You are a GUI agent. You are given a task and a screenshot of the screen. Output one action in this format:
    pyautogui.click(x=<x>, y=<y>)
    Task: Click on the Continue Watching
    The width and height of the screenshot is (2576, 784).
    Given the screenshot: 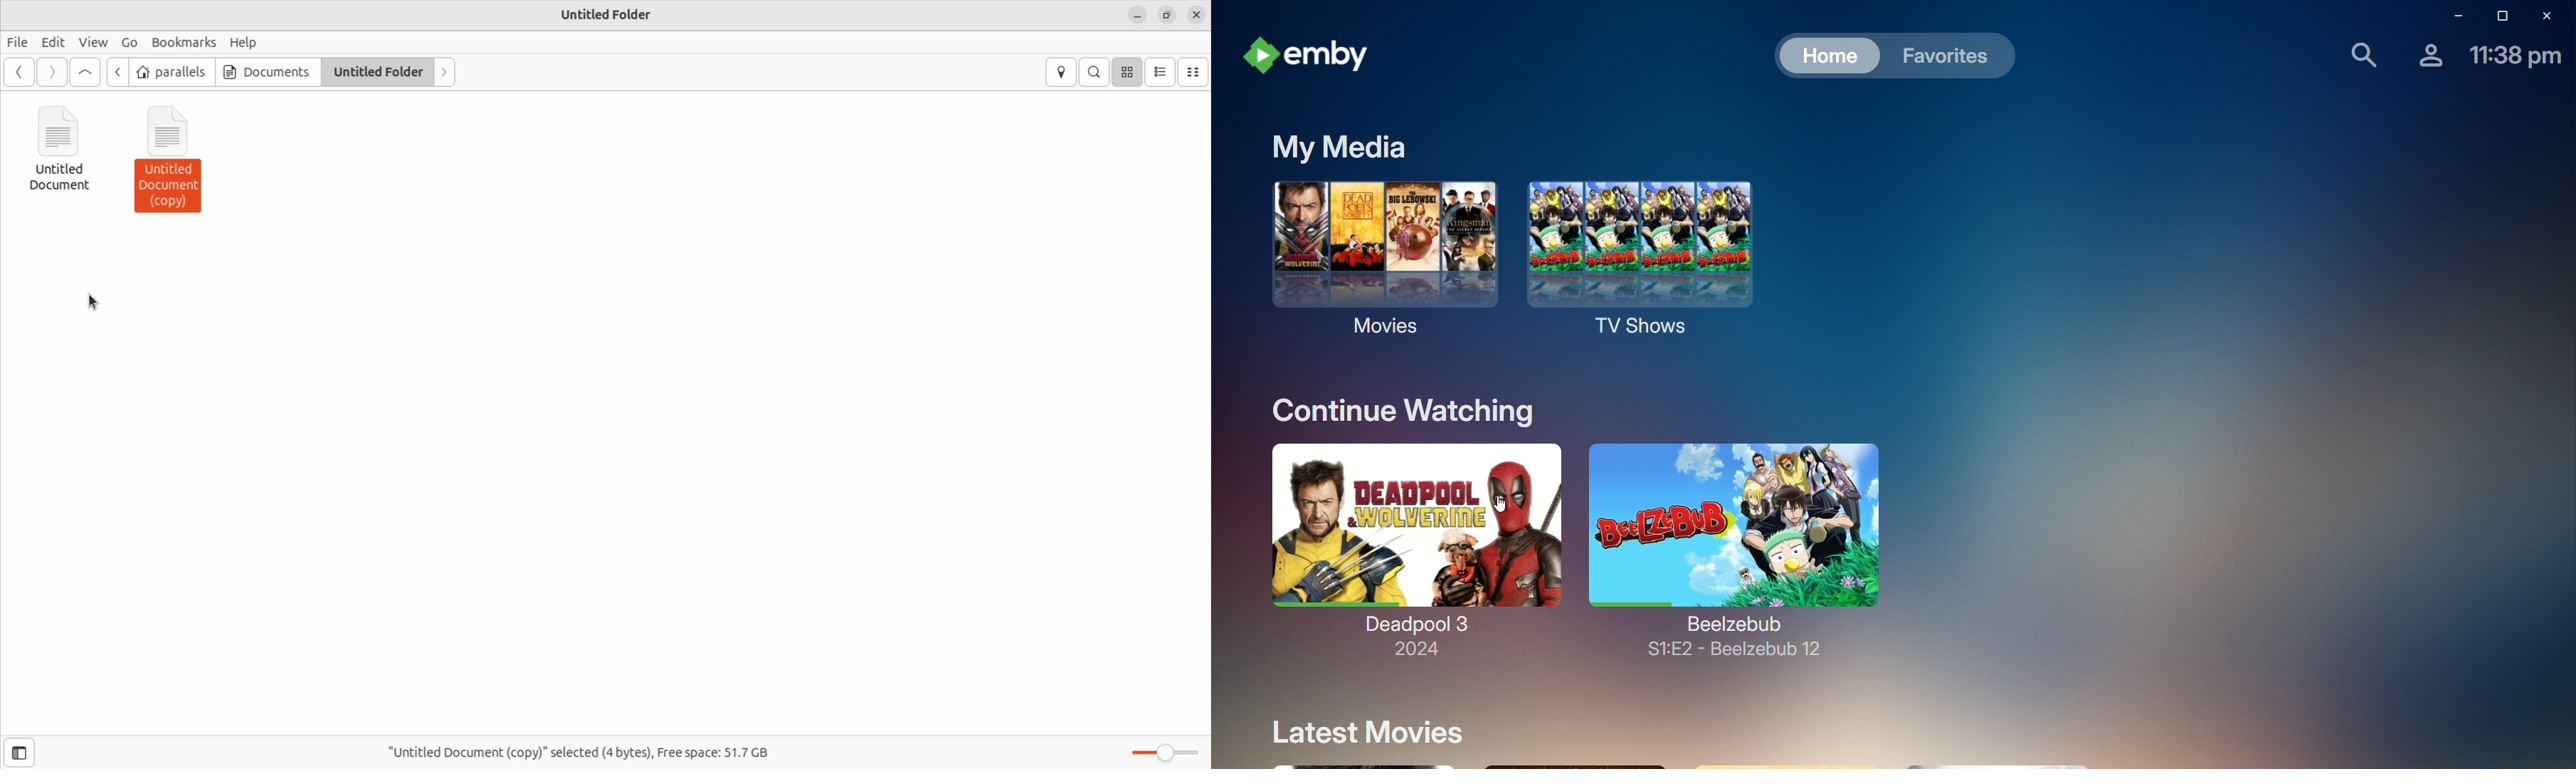 What is the action you would take?
    pyautogui.click(x=1400, y=412)
    